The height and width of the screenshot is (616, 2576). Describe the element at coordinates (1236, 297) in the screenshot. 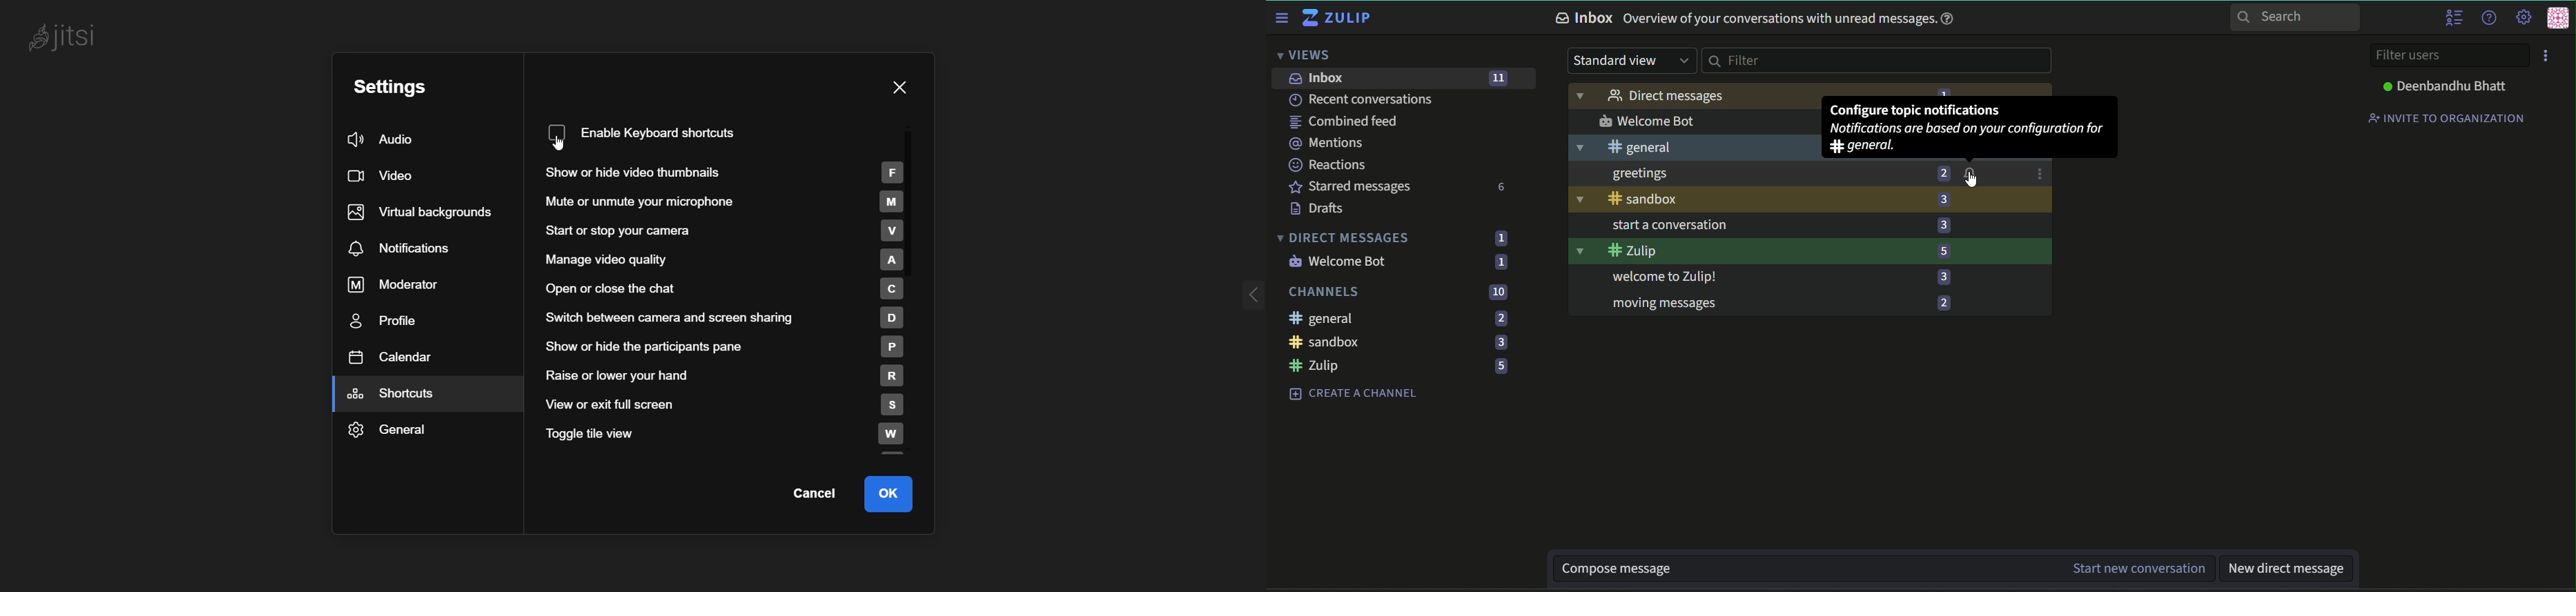

I see `expand` at that location.